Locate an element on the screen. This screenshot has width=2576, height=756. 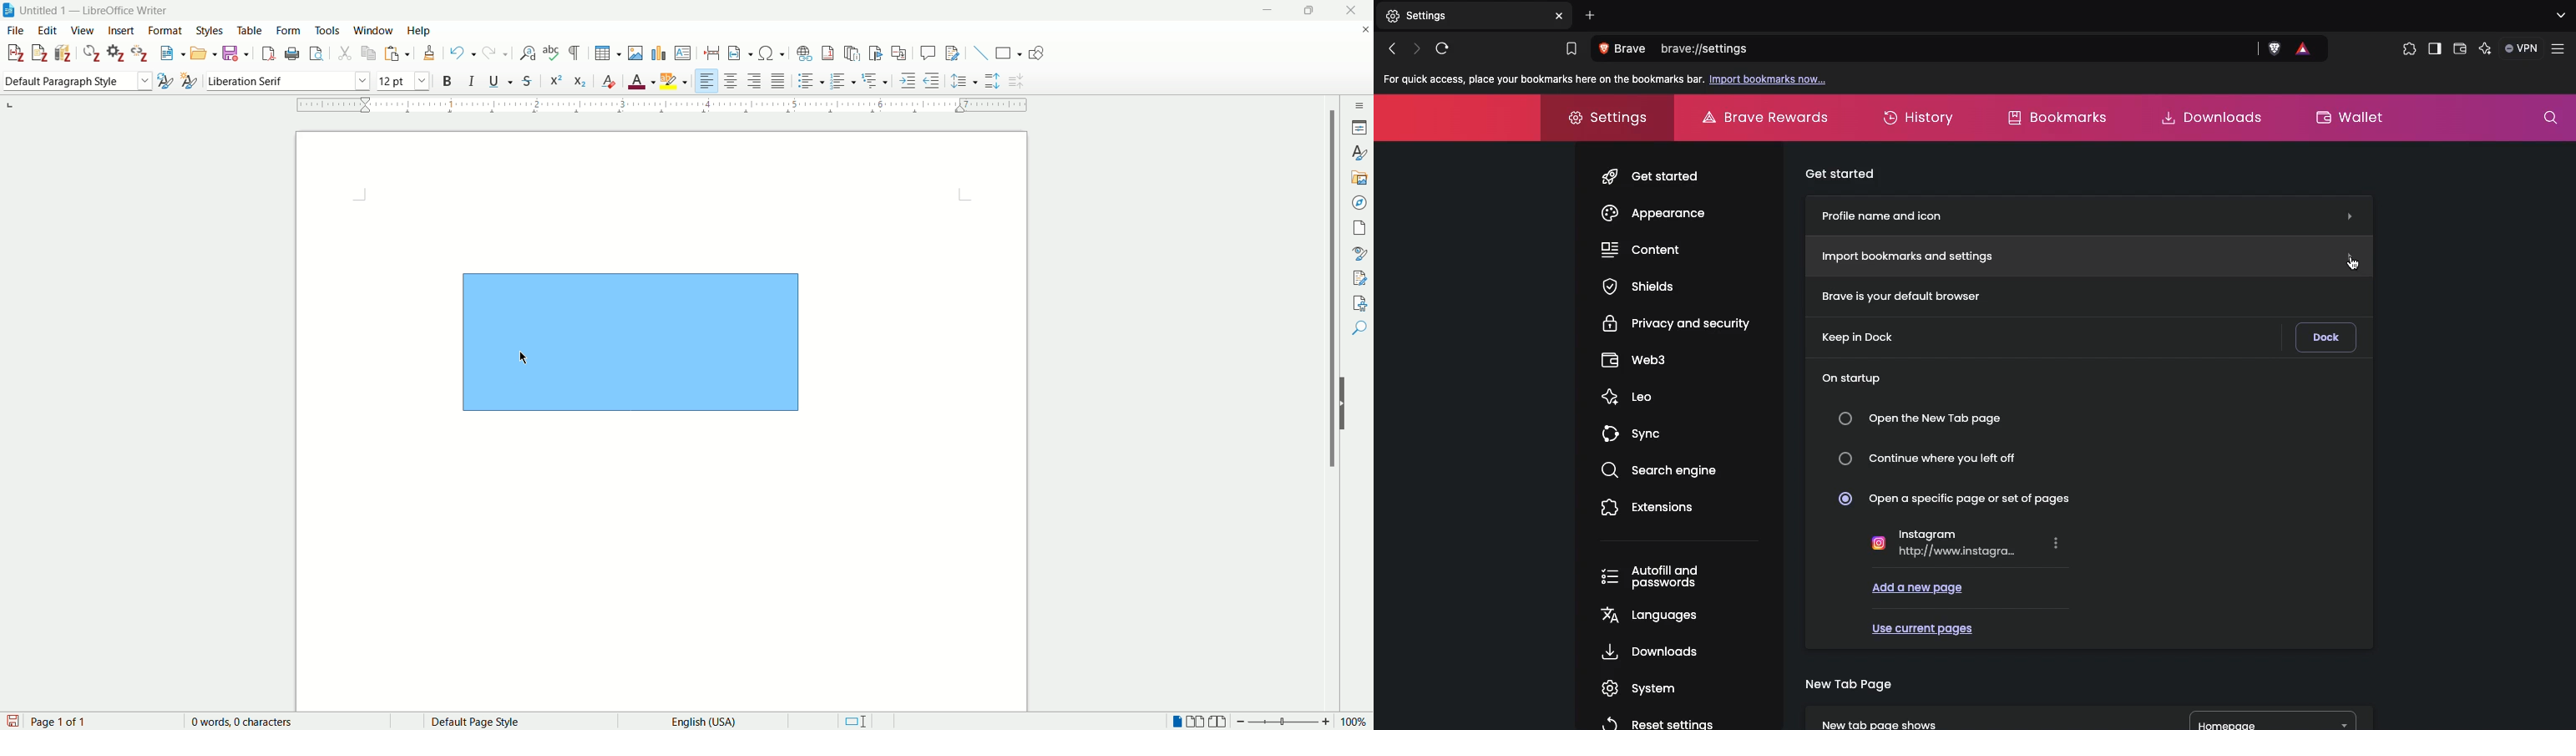
add citation is located at coordinates (14, 54).